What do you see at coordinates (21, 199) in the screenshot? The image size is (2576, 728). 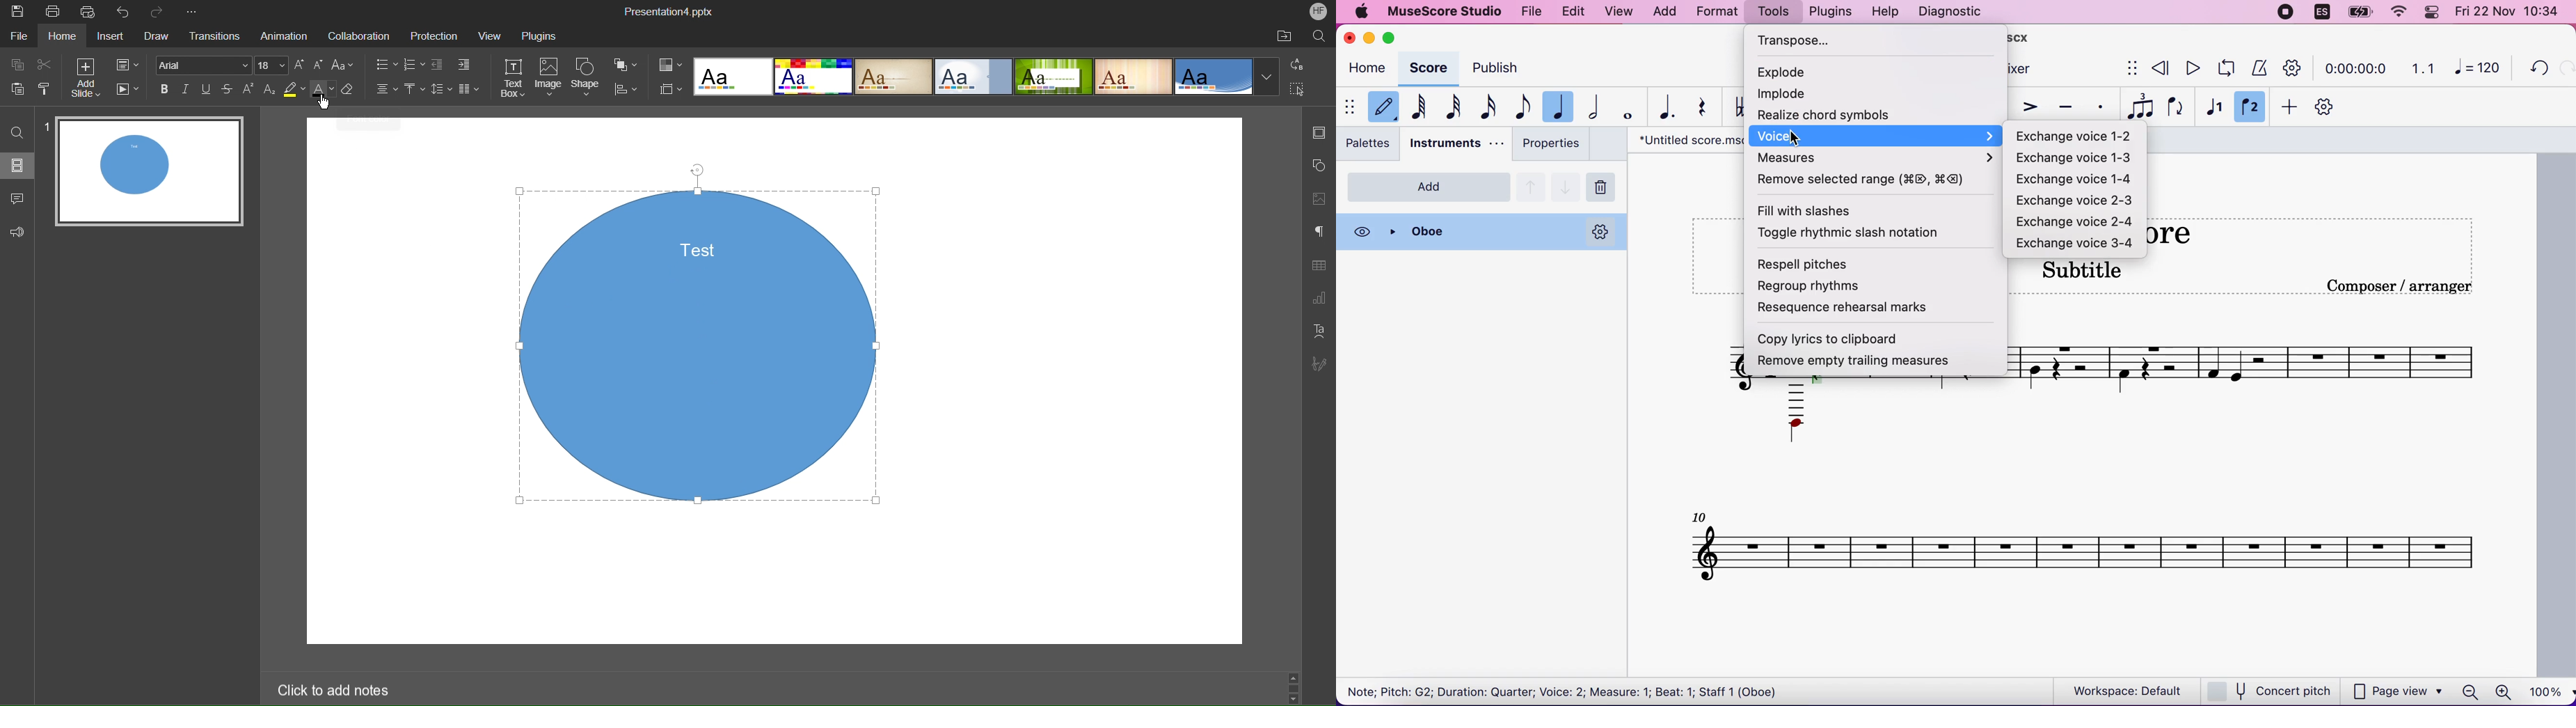 I see `Comments` at bounding box center [21, 199].